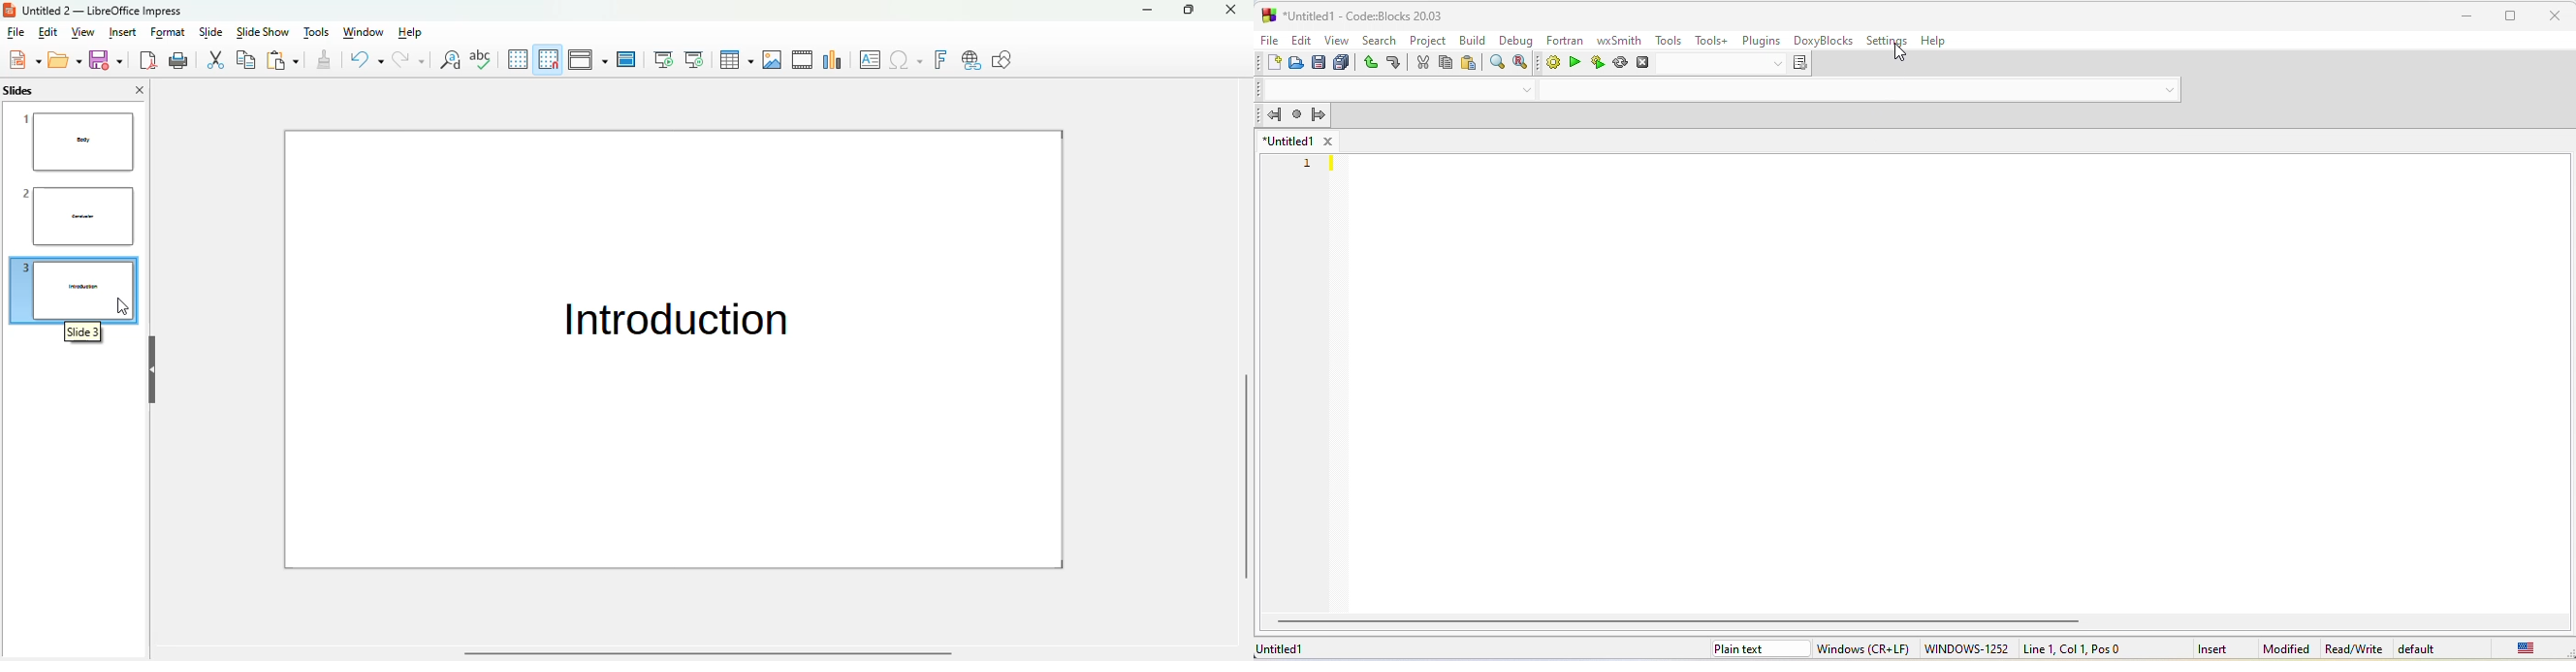 This screenshot has width=2576, height=672. What do you see at coordinates (366, 59) in the screenshot?
I see `undo` at bounding box center [366, 59].